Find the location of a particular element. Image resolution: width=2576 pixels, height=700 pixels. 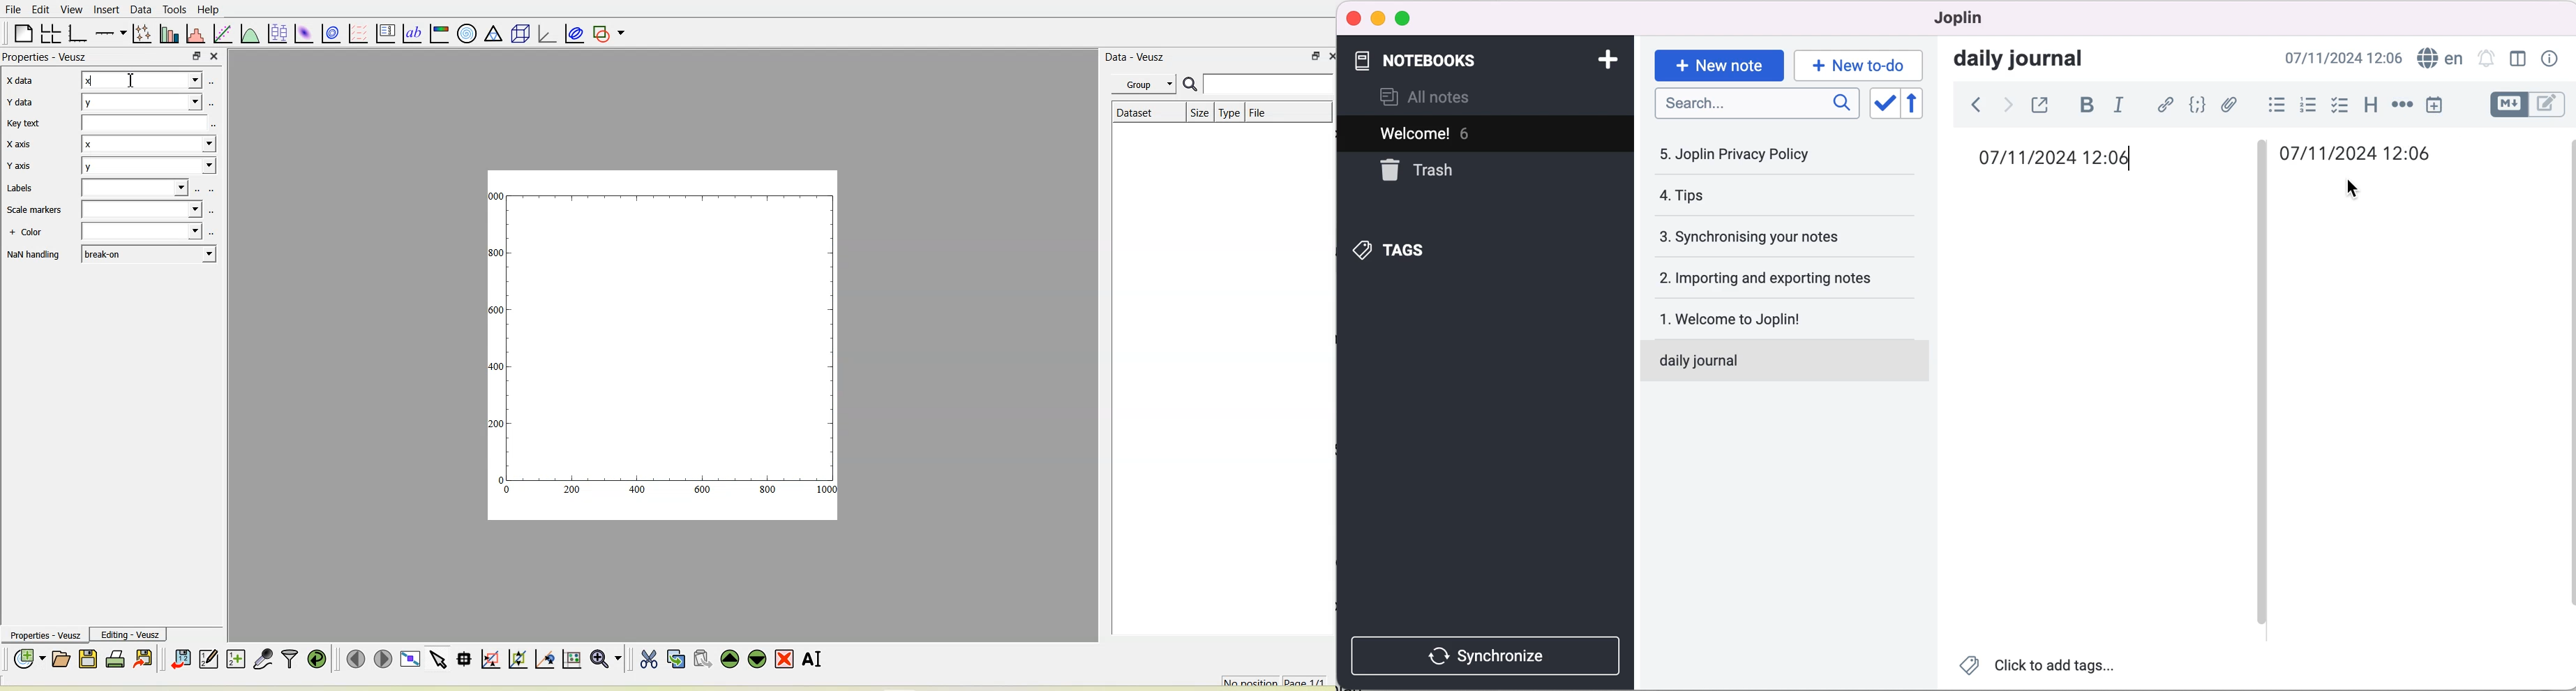

Y data is located at coordinates (24, 104).